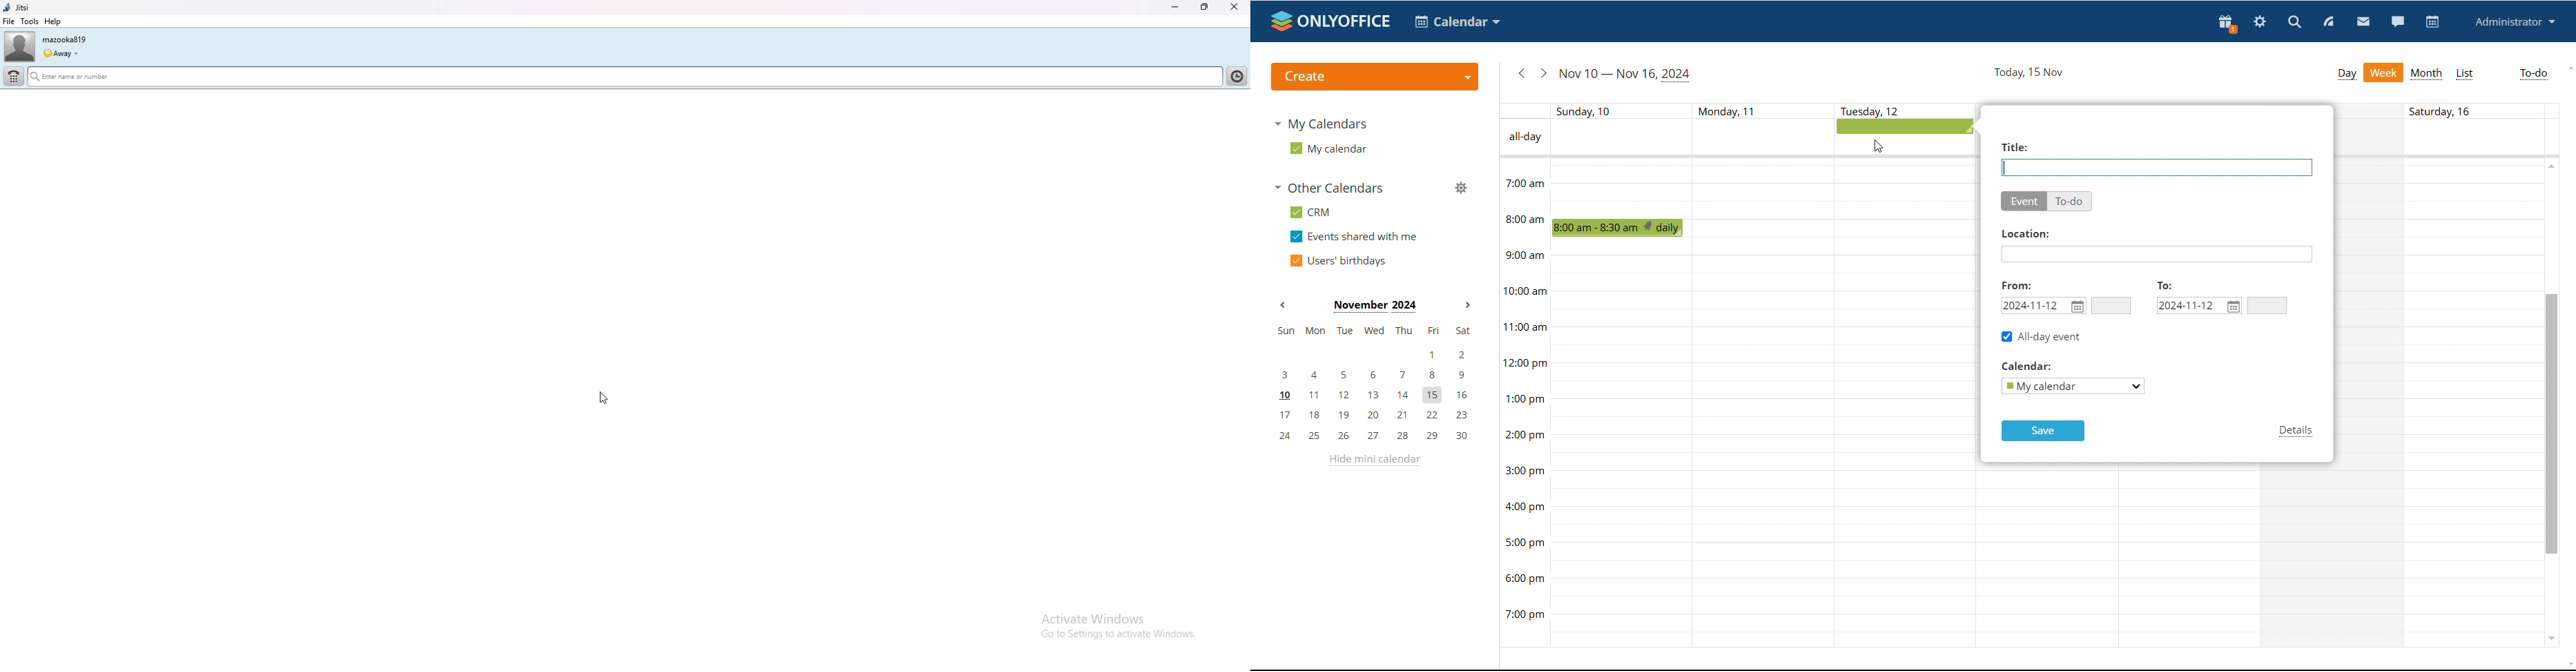  What do you see at coordinates (625, 78) in the screenshot?
I see `search bar` at bounding box center [625, 78].